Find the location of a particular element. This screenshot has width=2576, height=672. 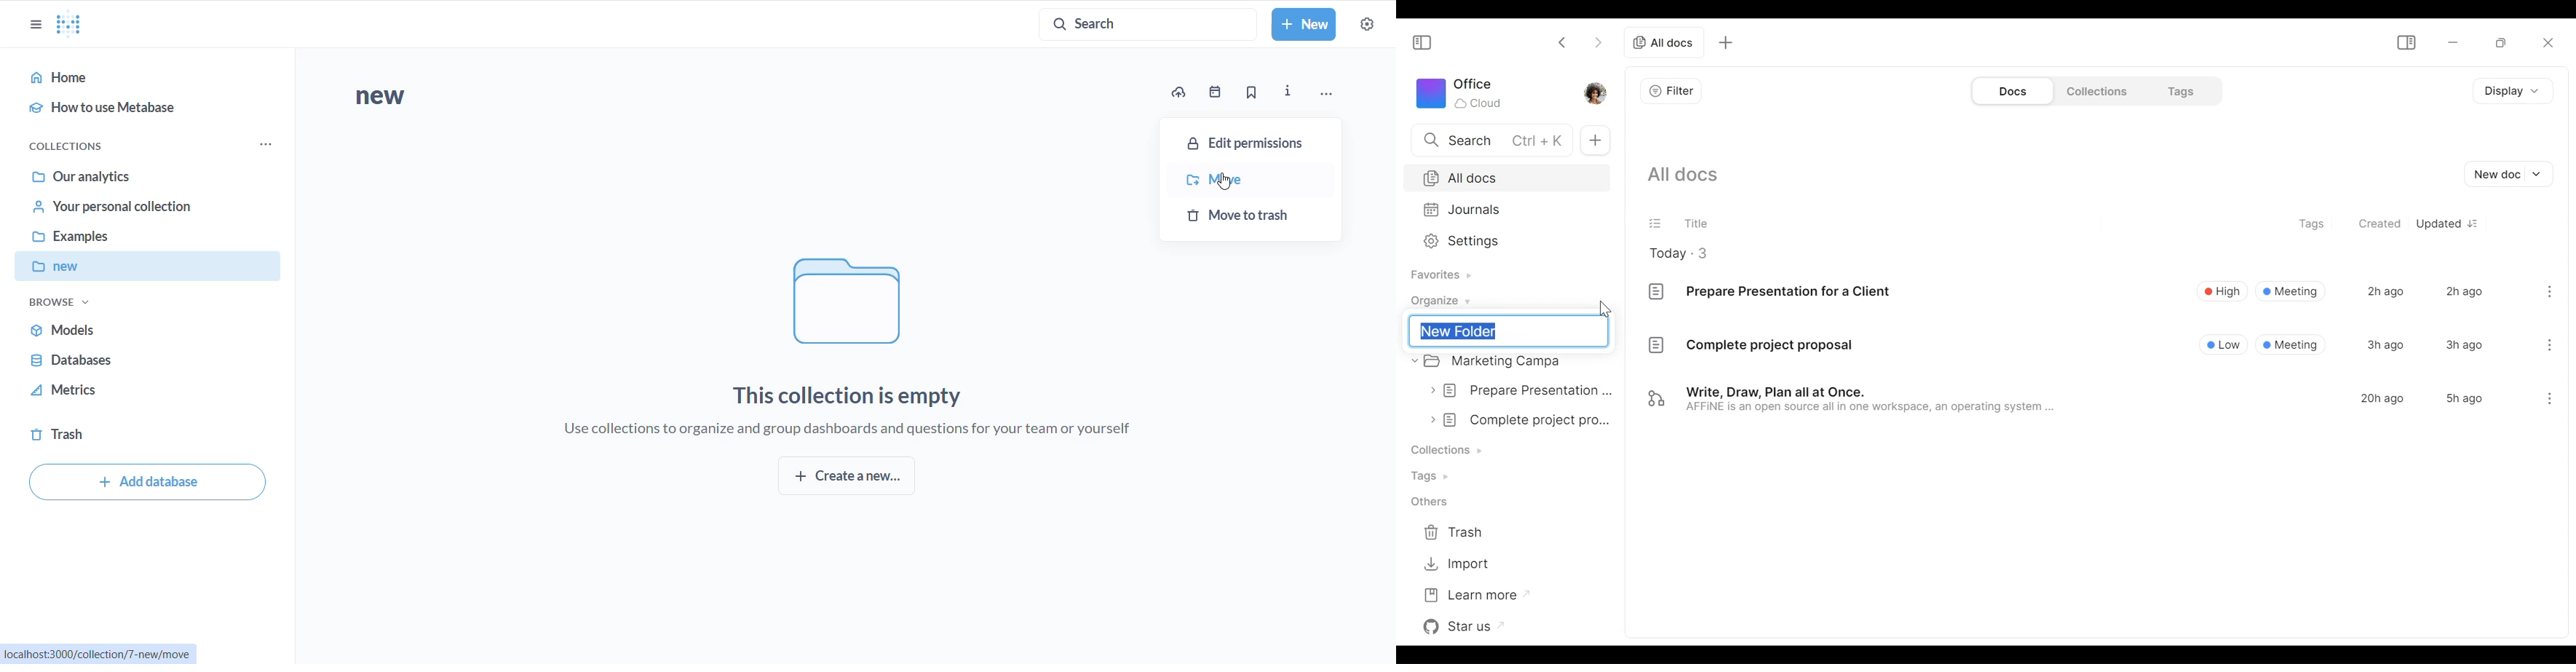

cursor pointer is located at coordinates (1606, 308).